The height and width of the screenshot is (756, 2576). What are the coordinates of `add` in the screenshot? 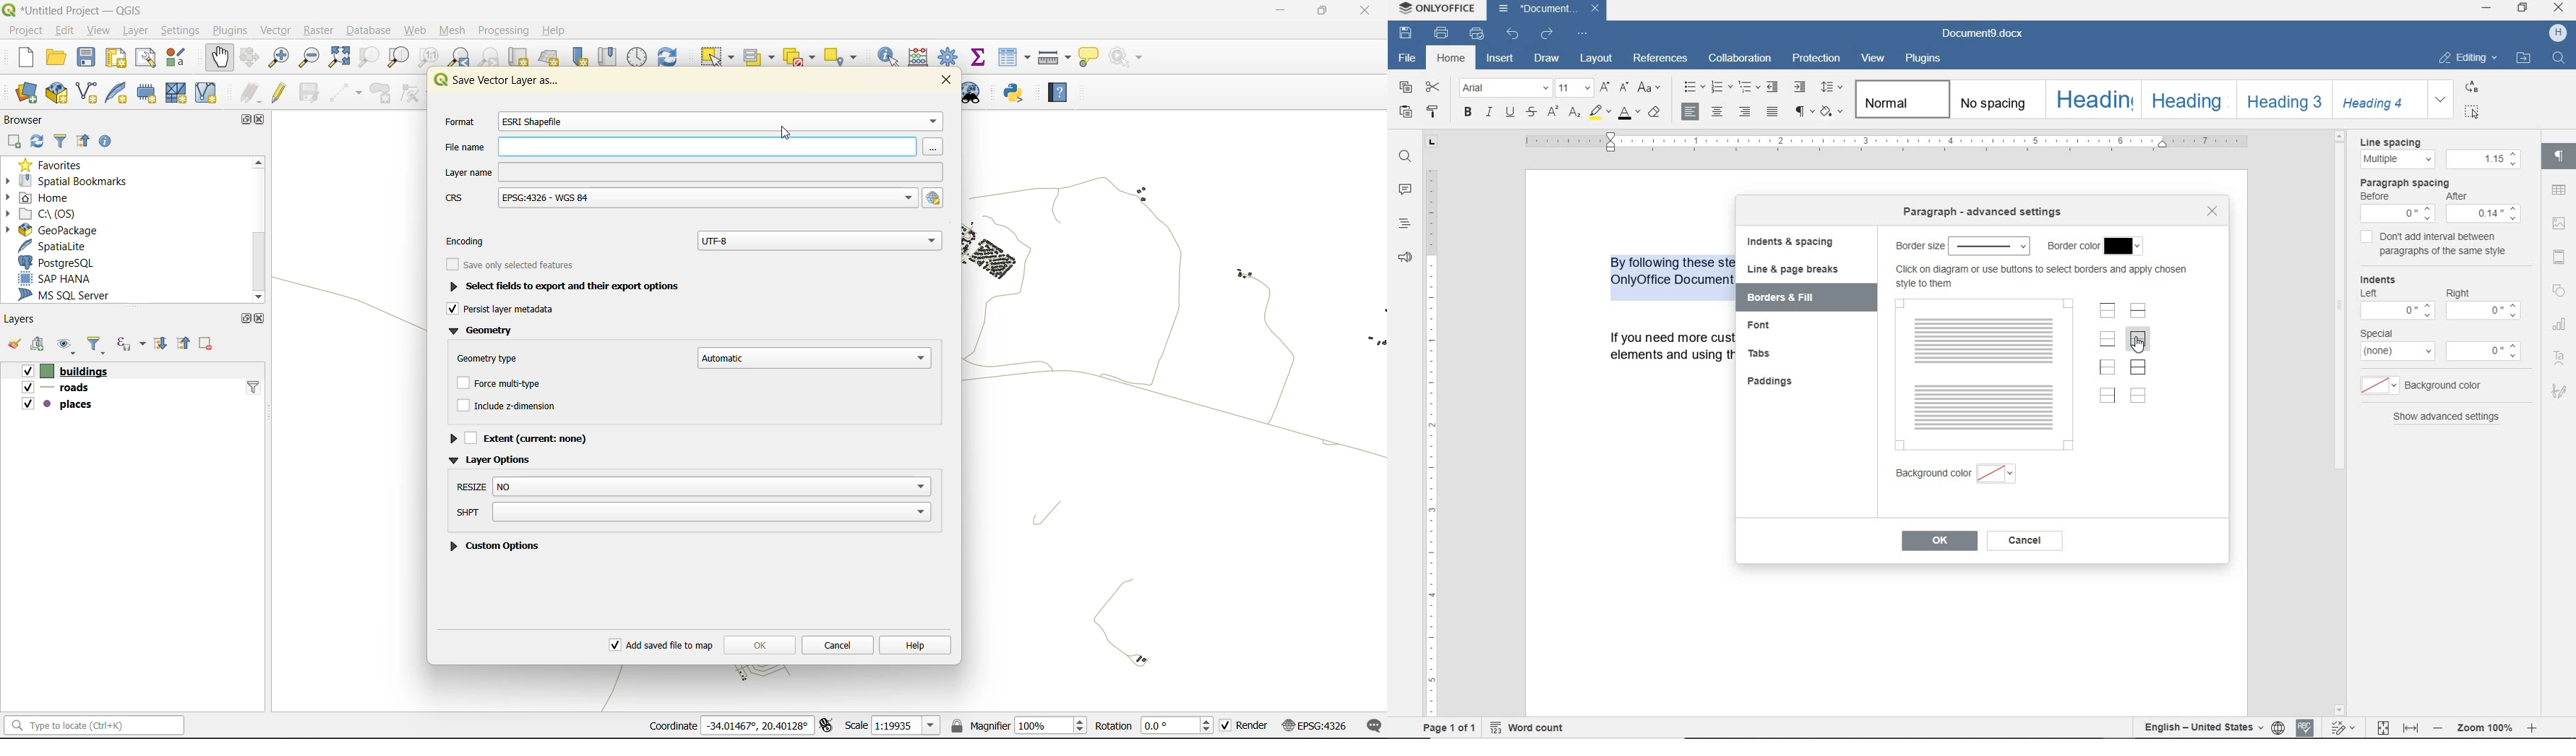 It's located at (38, 345).